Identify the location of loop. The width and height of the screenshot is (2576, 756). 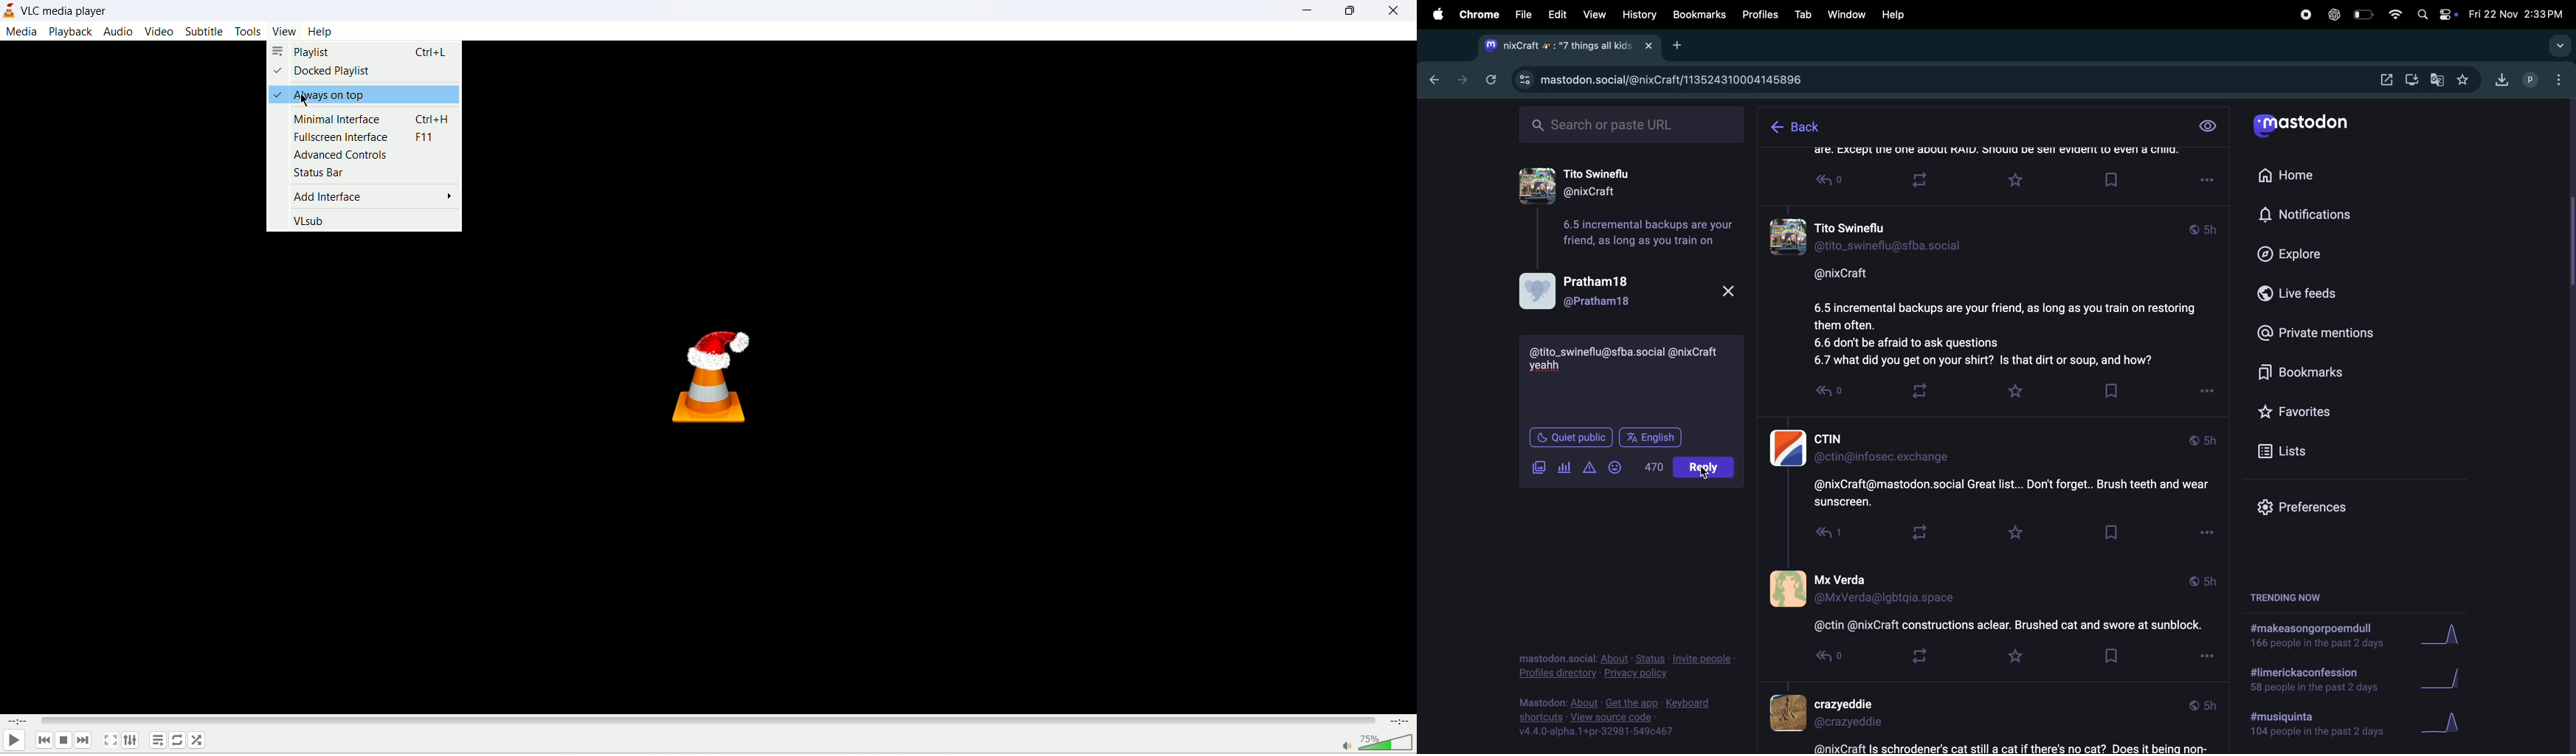
(1916, 656).